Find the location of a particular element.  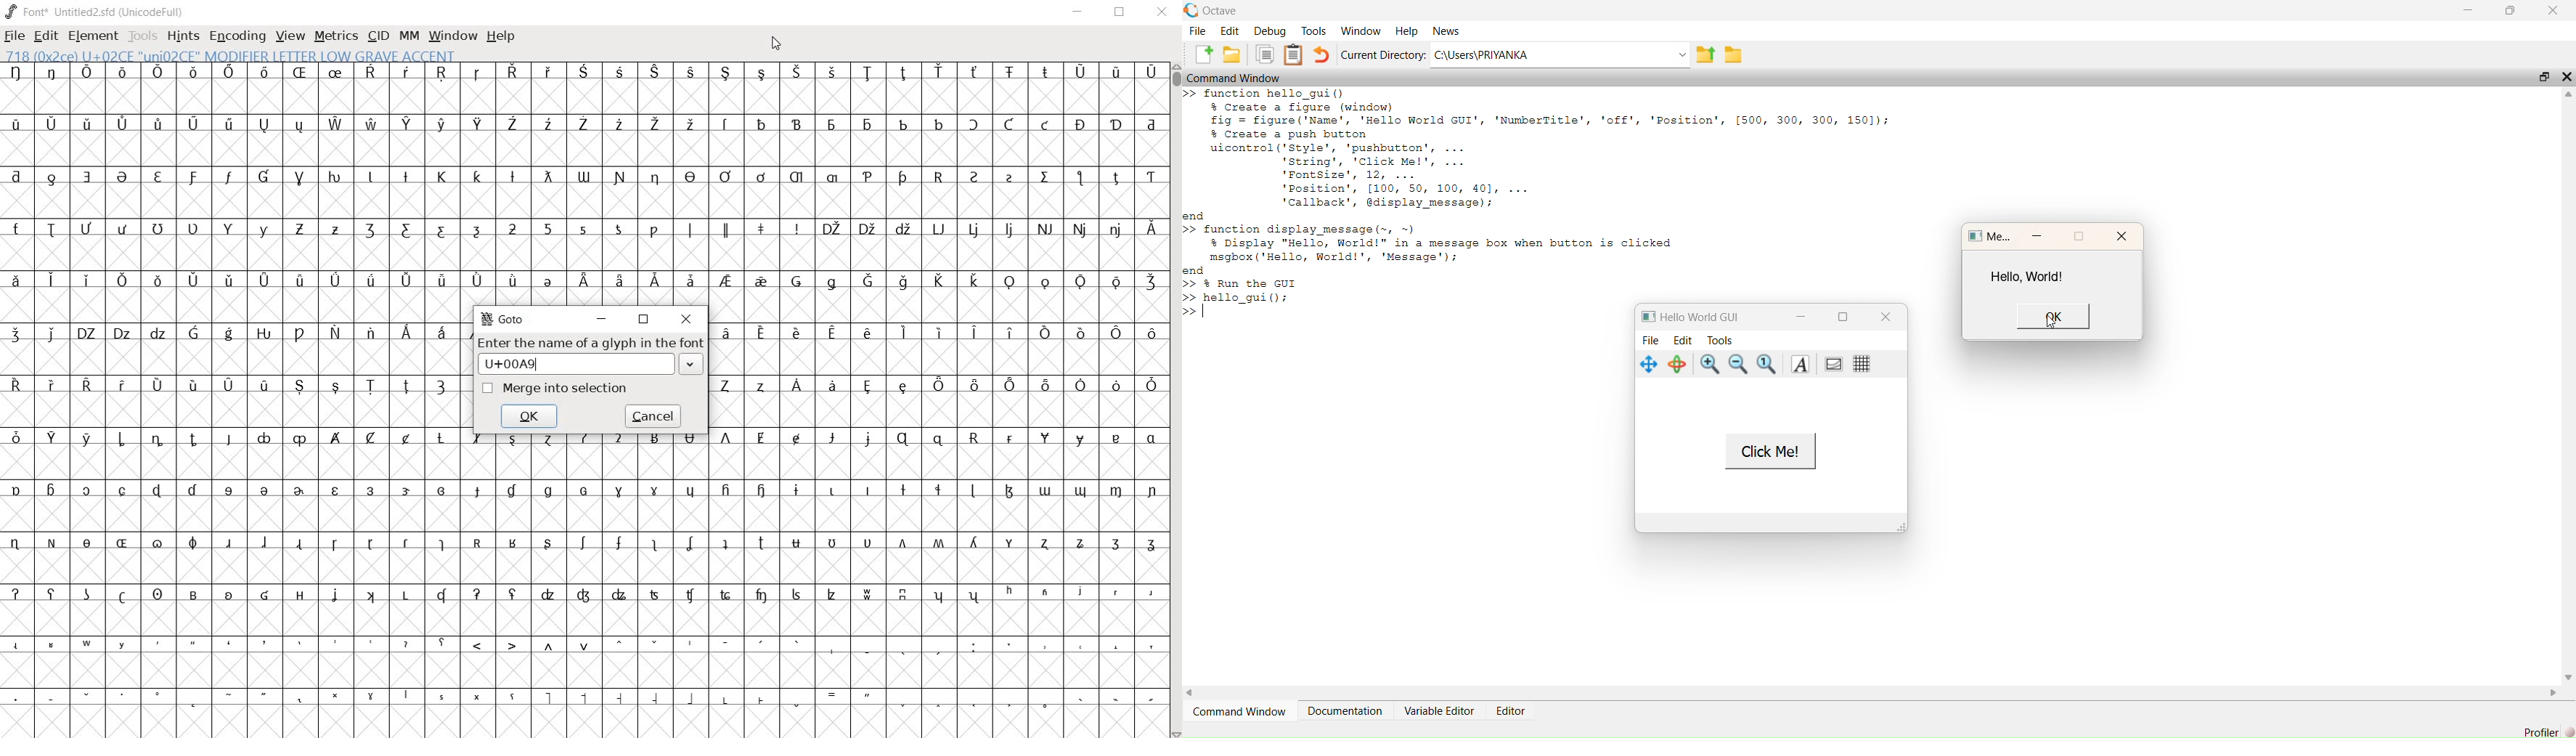

save is located at coordinates (1232, 57).